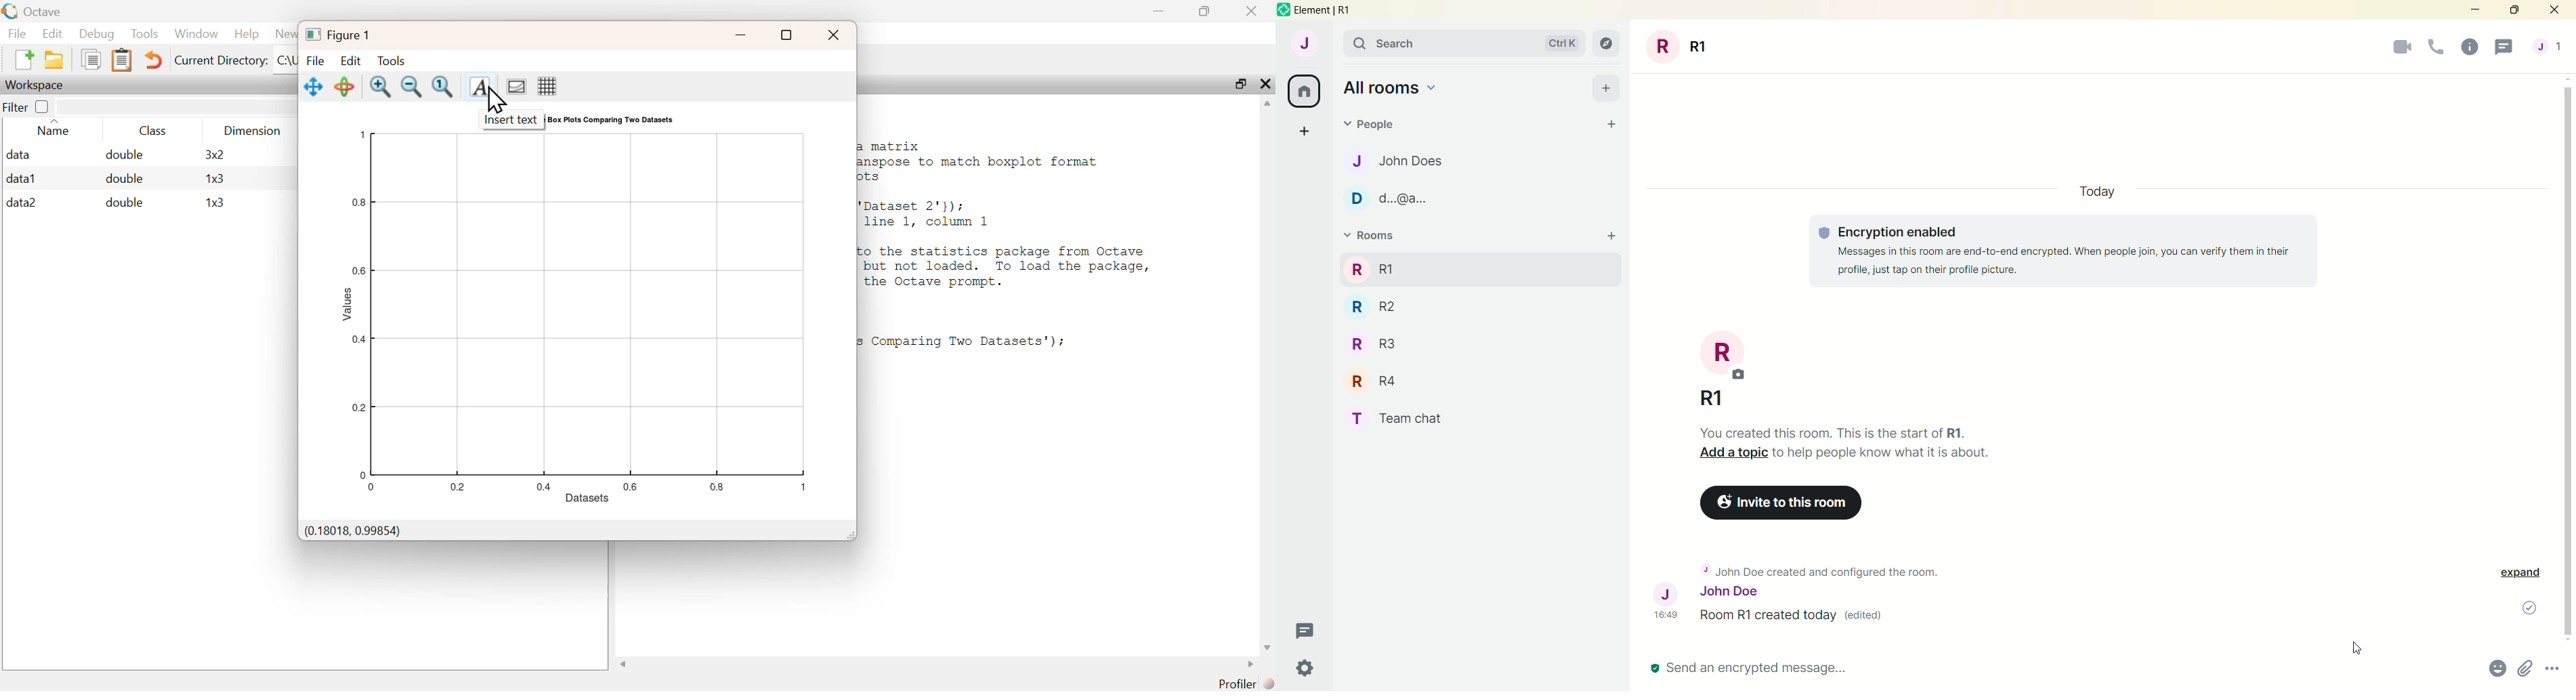 Image resolution: width=2576 pixels, height=700 pixels. Describe the element at coordinates (495, 101) in the screenshot. I see `cursor` at that location.